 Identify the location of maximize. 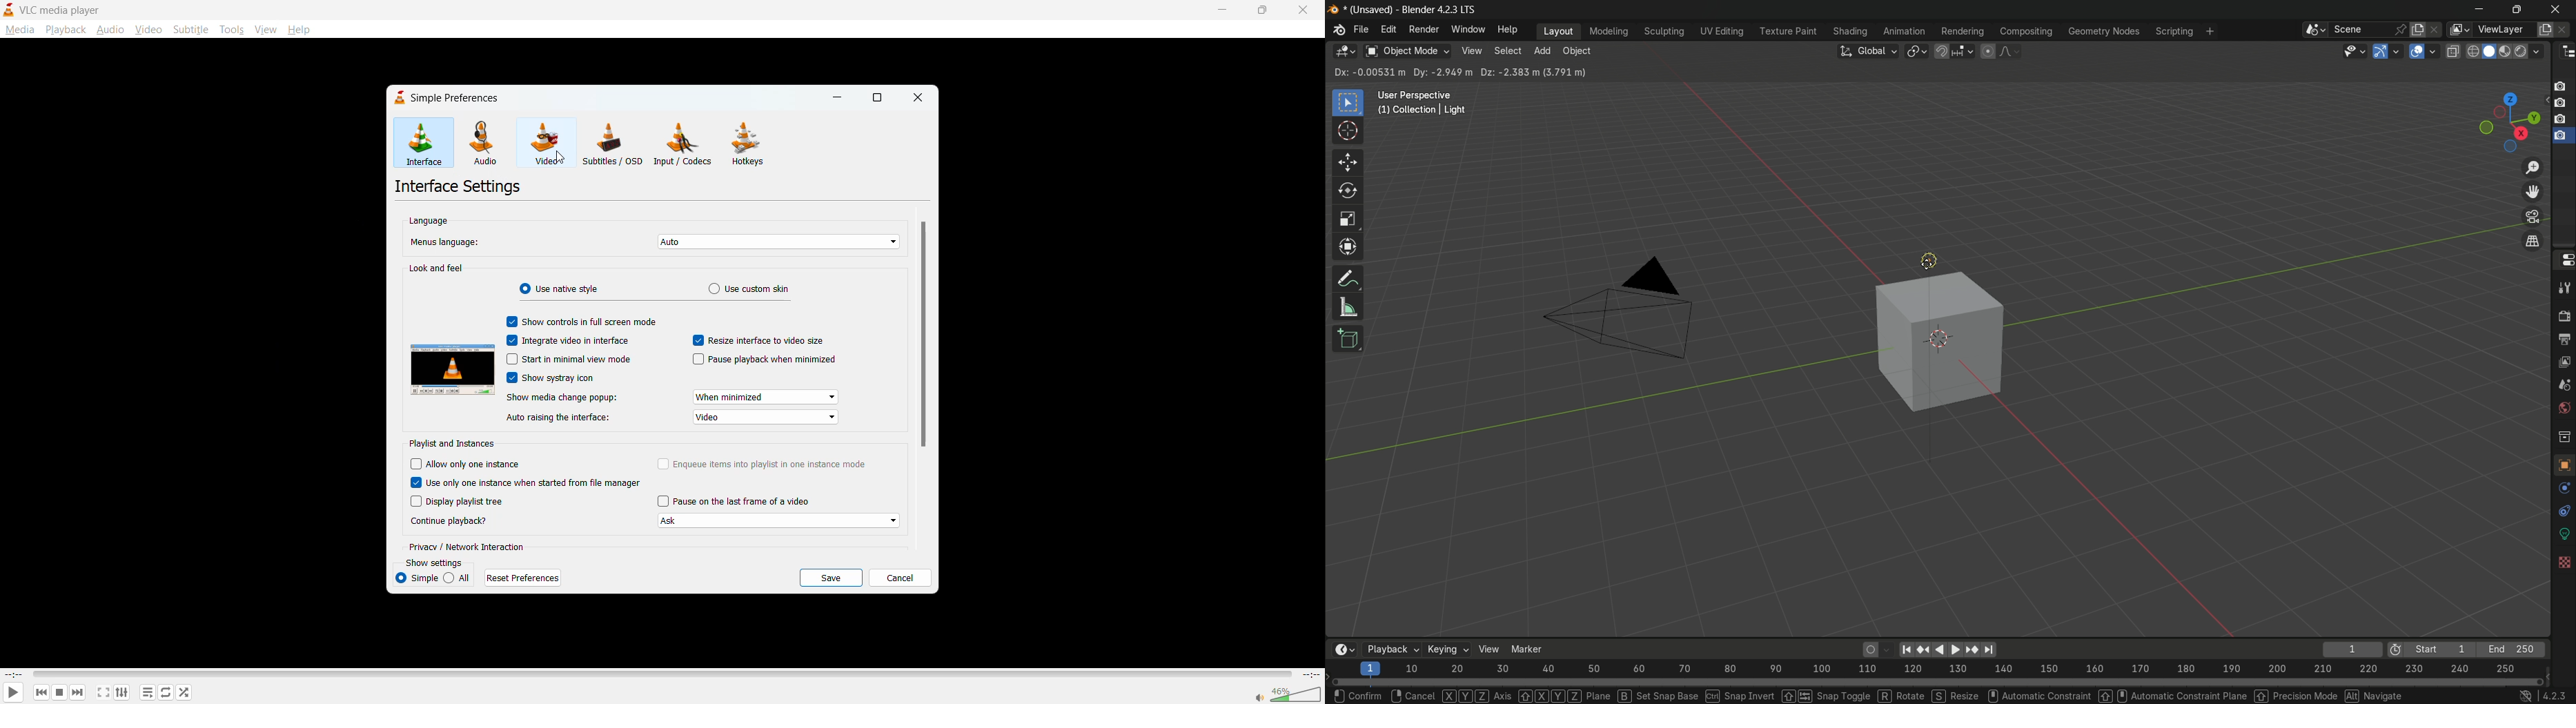
(1262, 11).